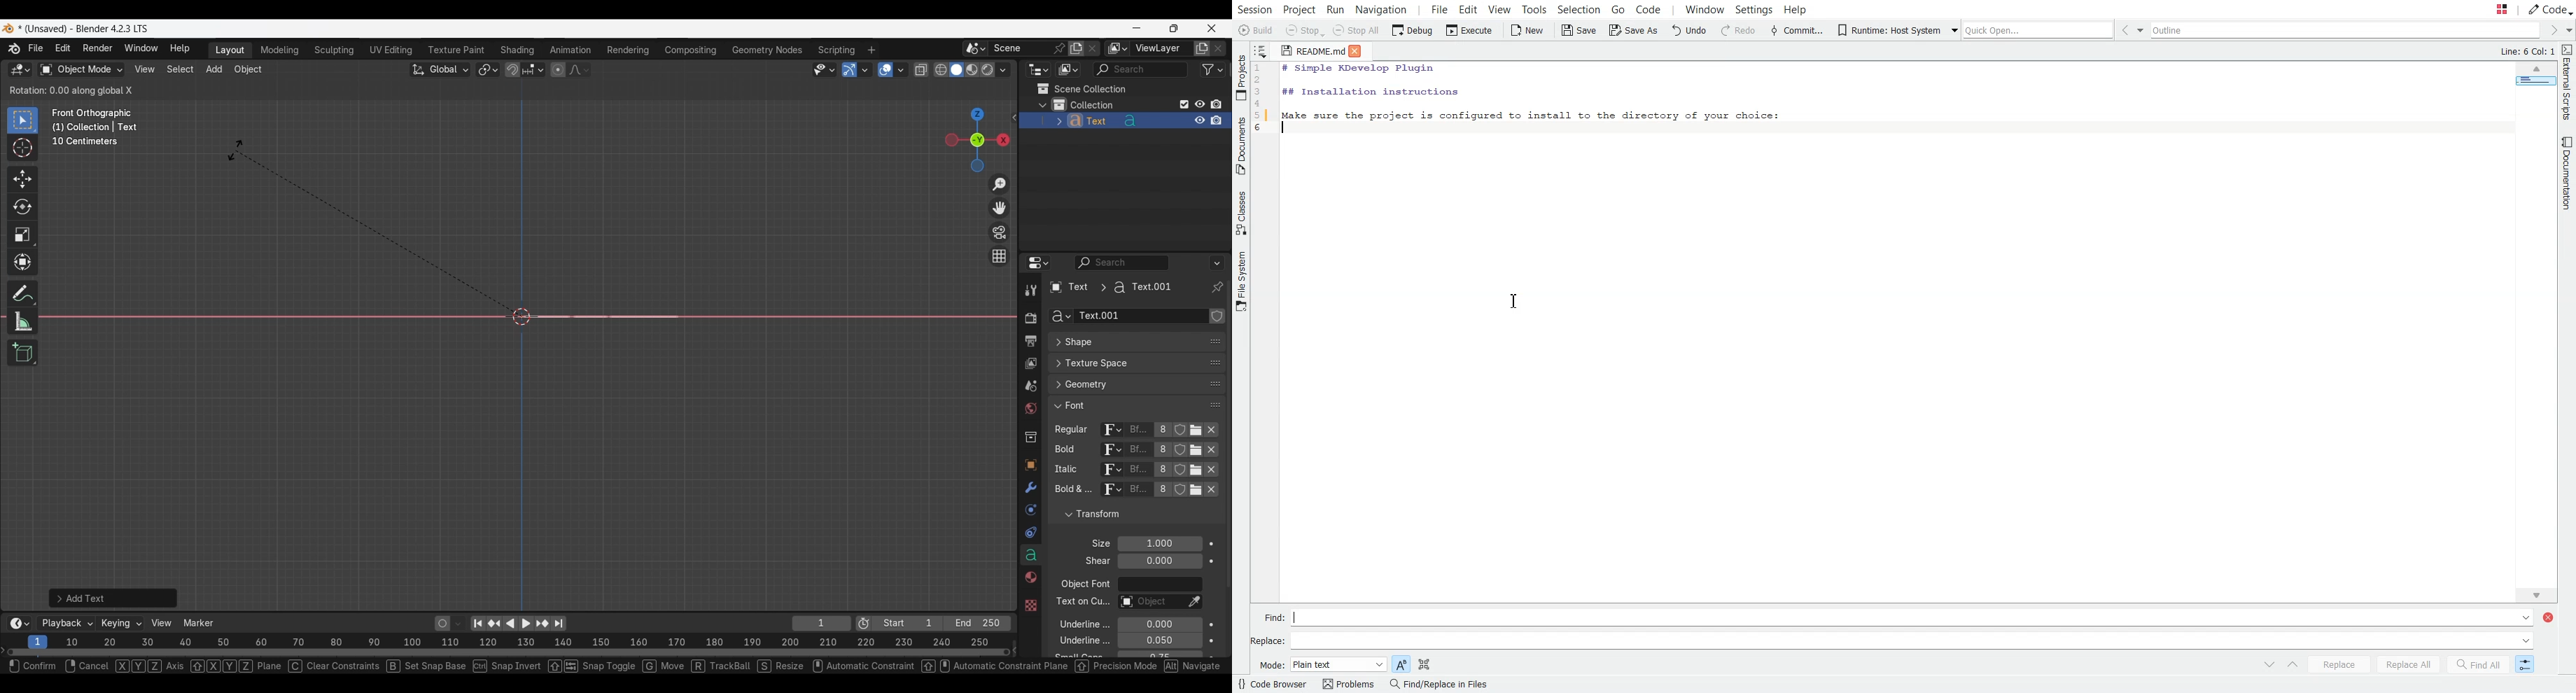  I want to click on View layer, so click(1030, 364).